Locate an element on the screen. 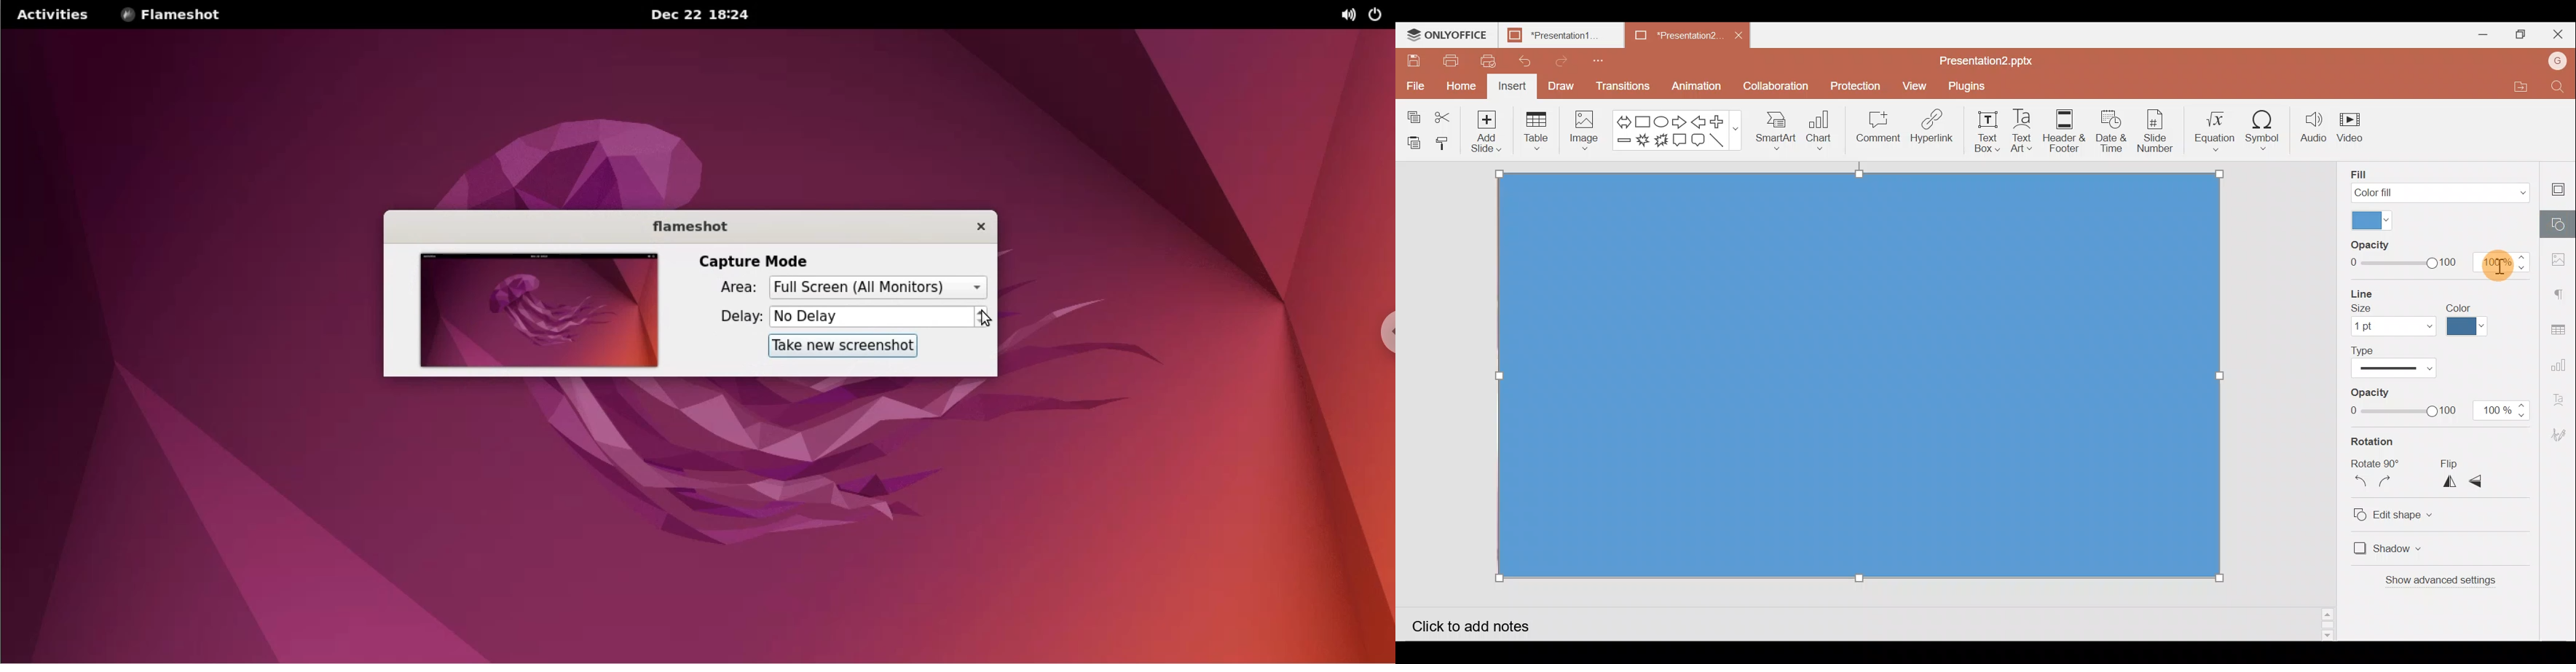 The width and height of the screenshot is (2576, 672). close  is located at coordinates (974, 228).